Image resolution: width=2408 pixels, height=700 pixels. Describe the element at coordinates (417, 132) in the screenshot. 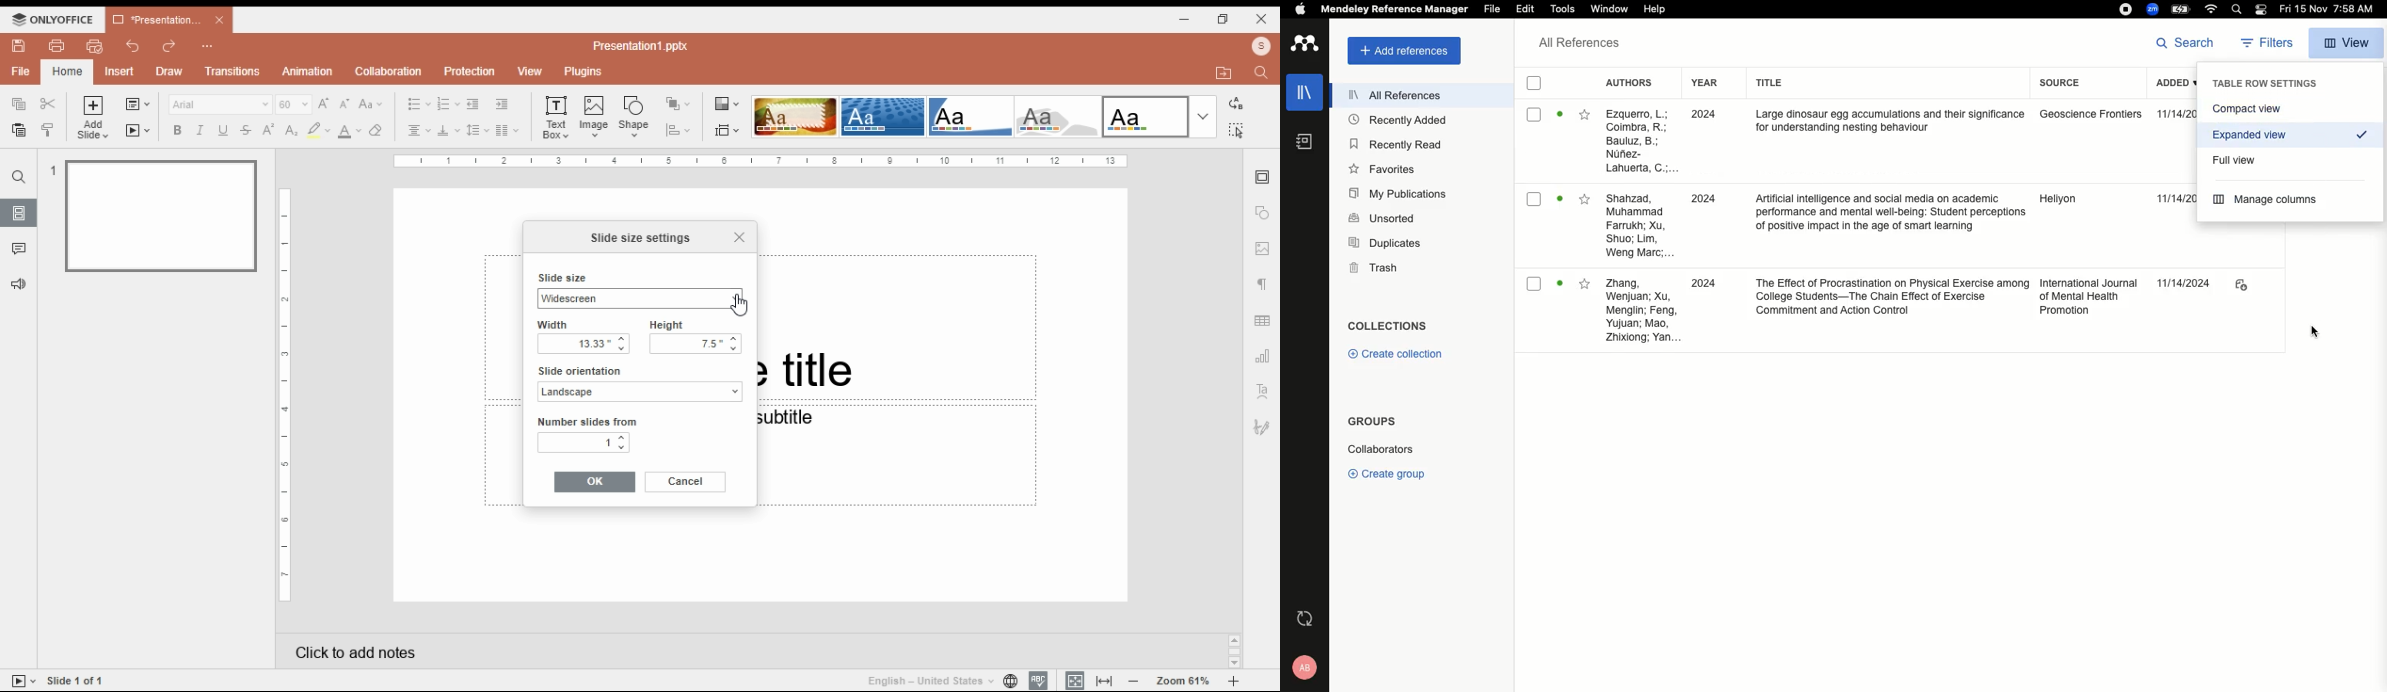

I see `horizontal alignment` at that location.